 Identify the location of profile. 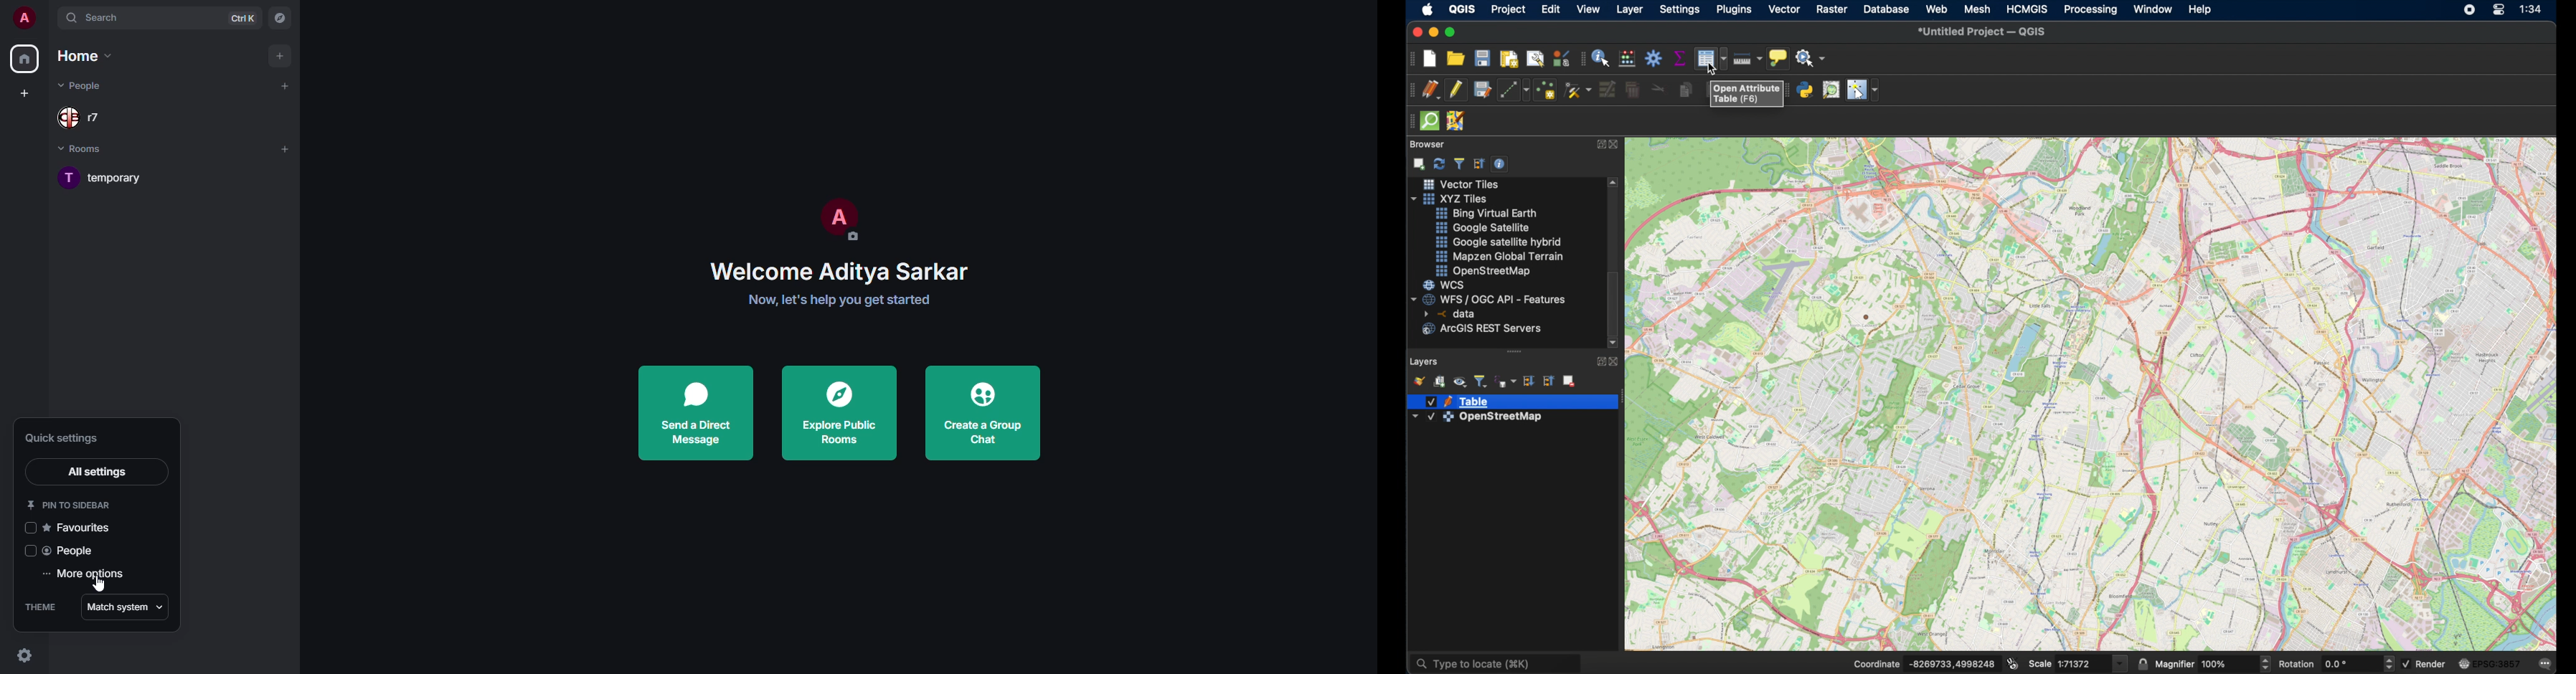
(24, 19).